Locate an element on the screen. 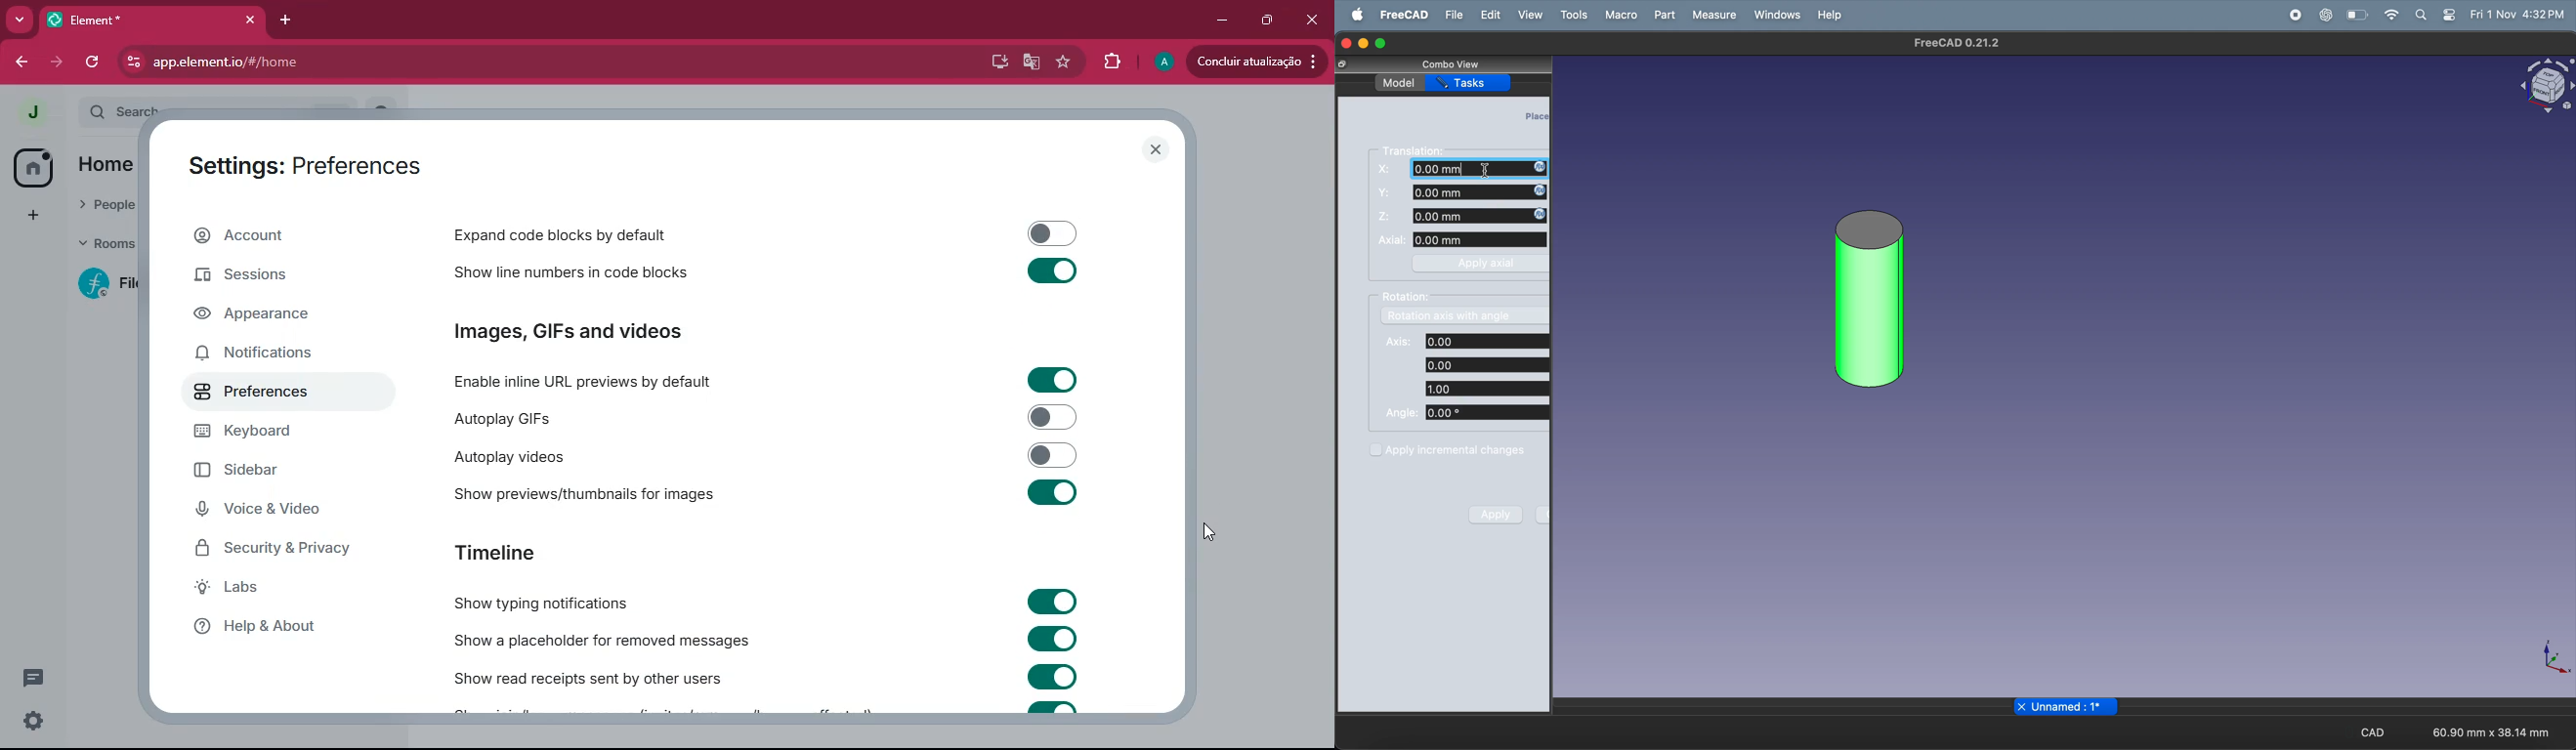 Image resolution: width=2576 pixels, height=756 pixels. view is located at coordinates (1526, 15).